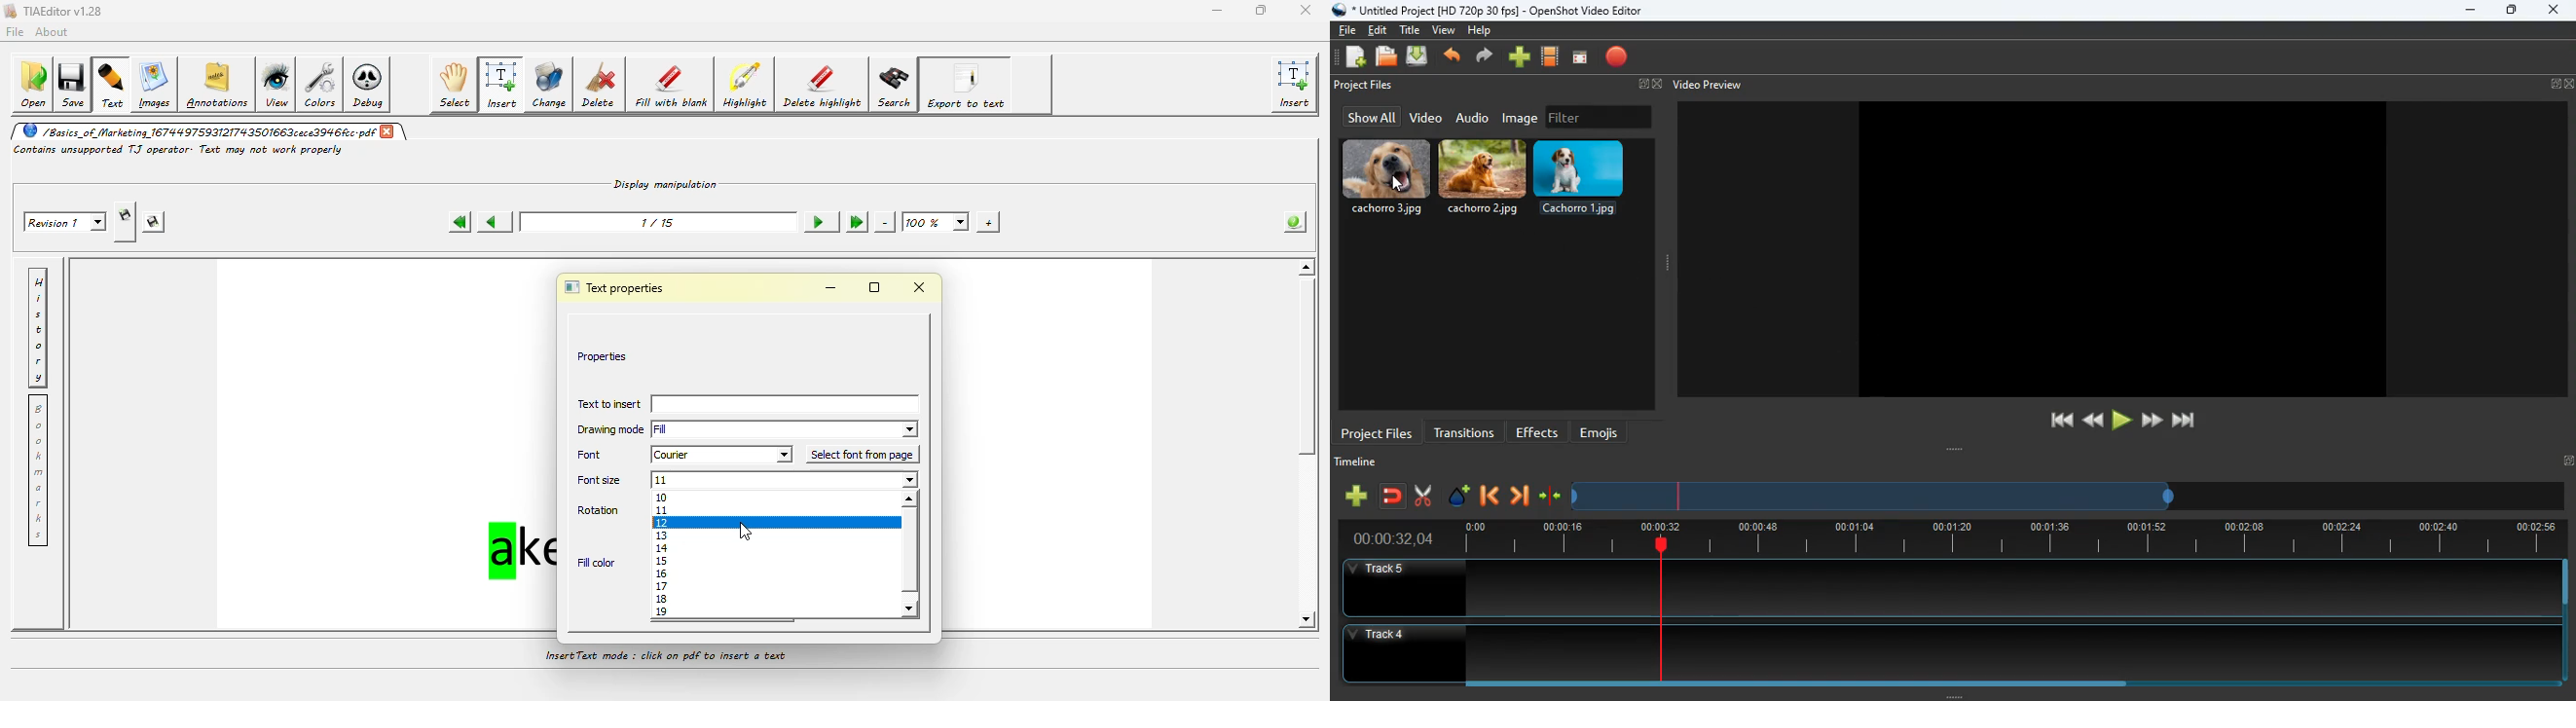 The image size is (2576, 728). What do you see at coordinates (746, 534) in the screenshot?
I see `cursor` at bounding box center [746, 534].